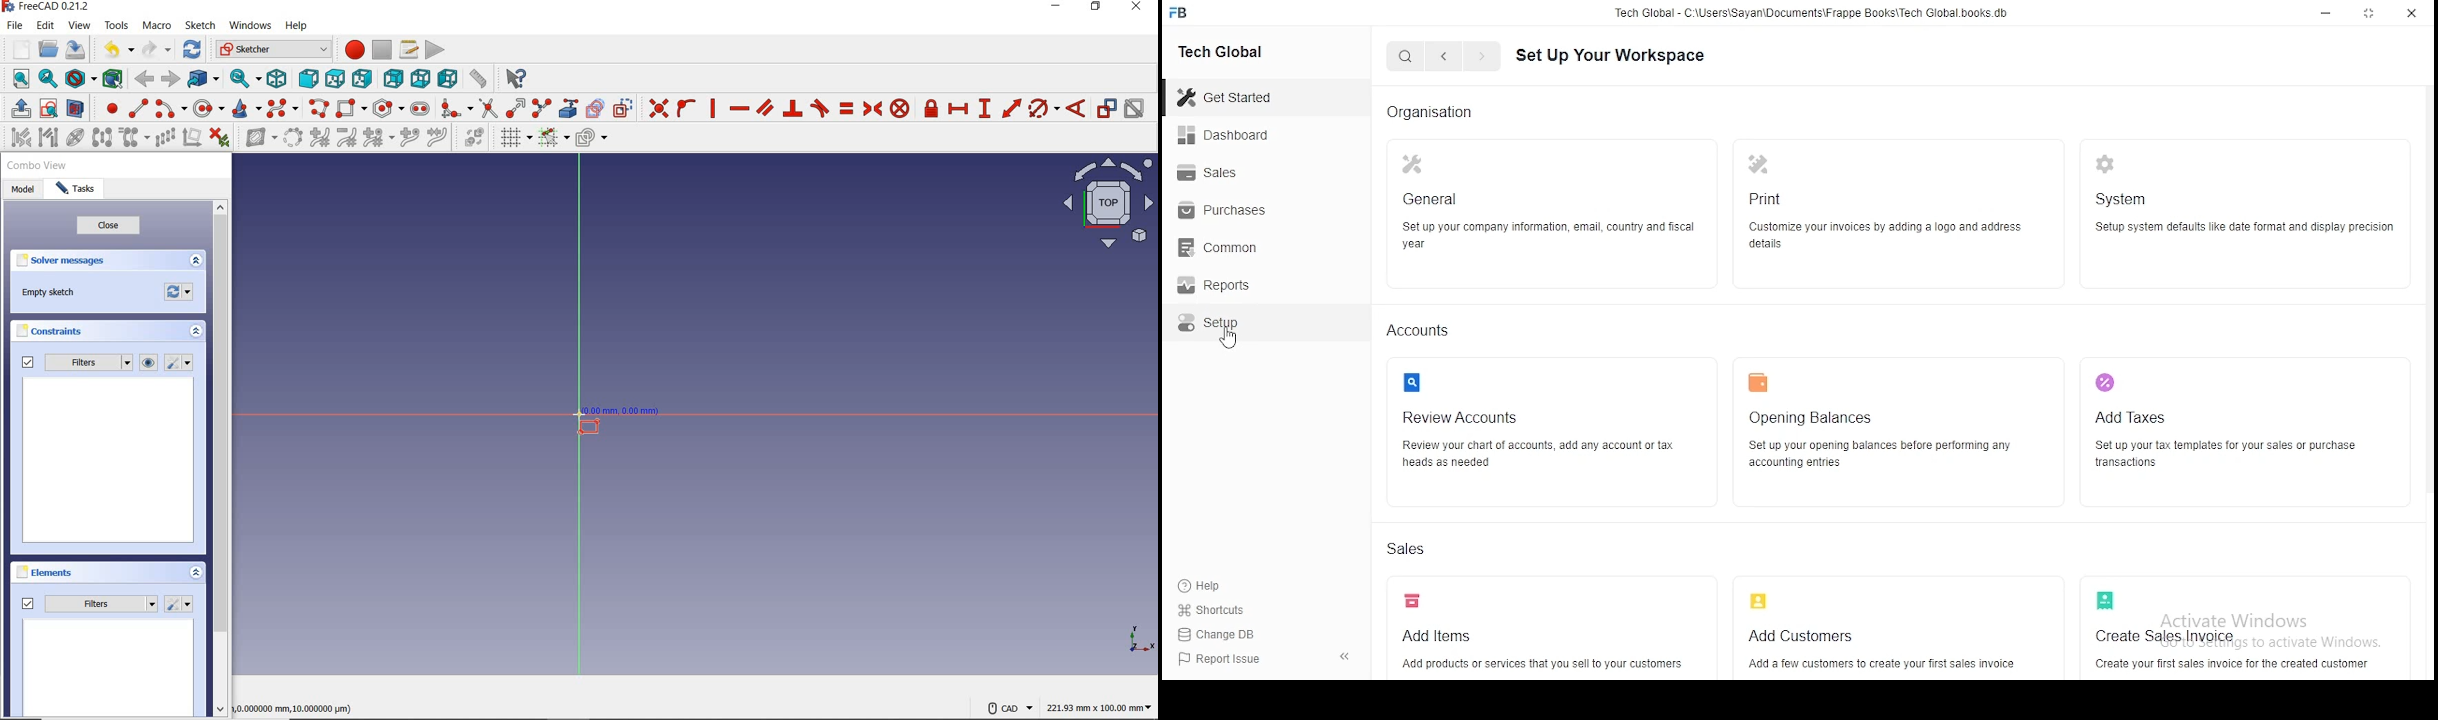  I want to click on cursor, so click(1228, 340).